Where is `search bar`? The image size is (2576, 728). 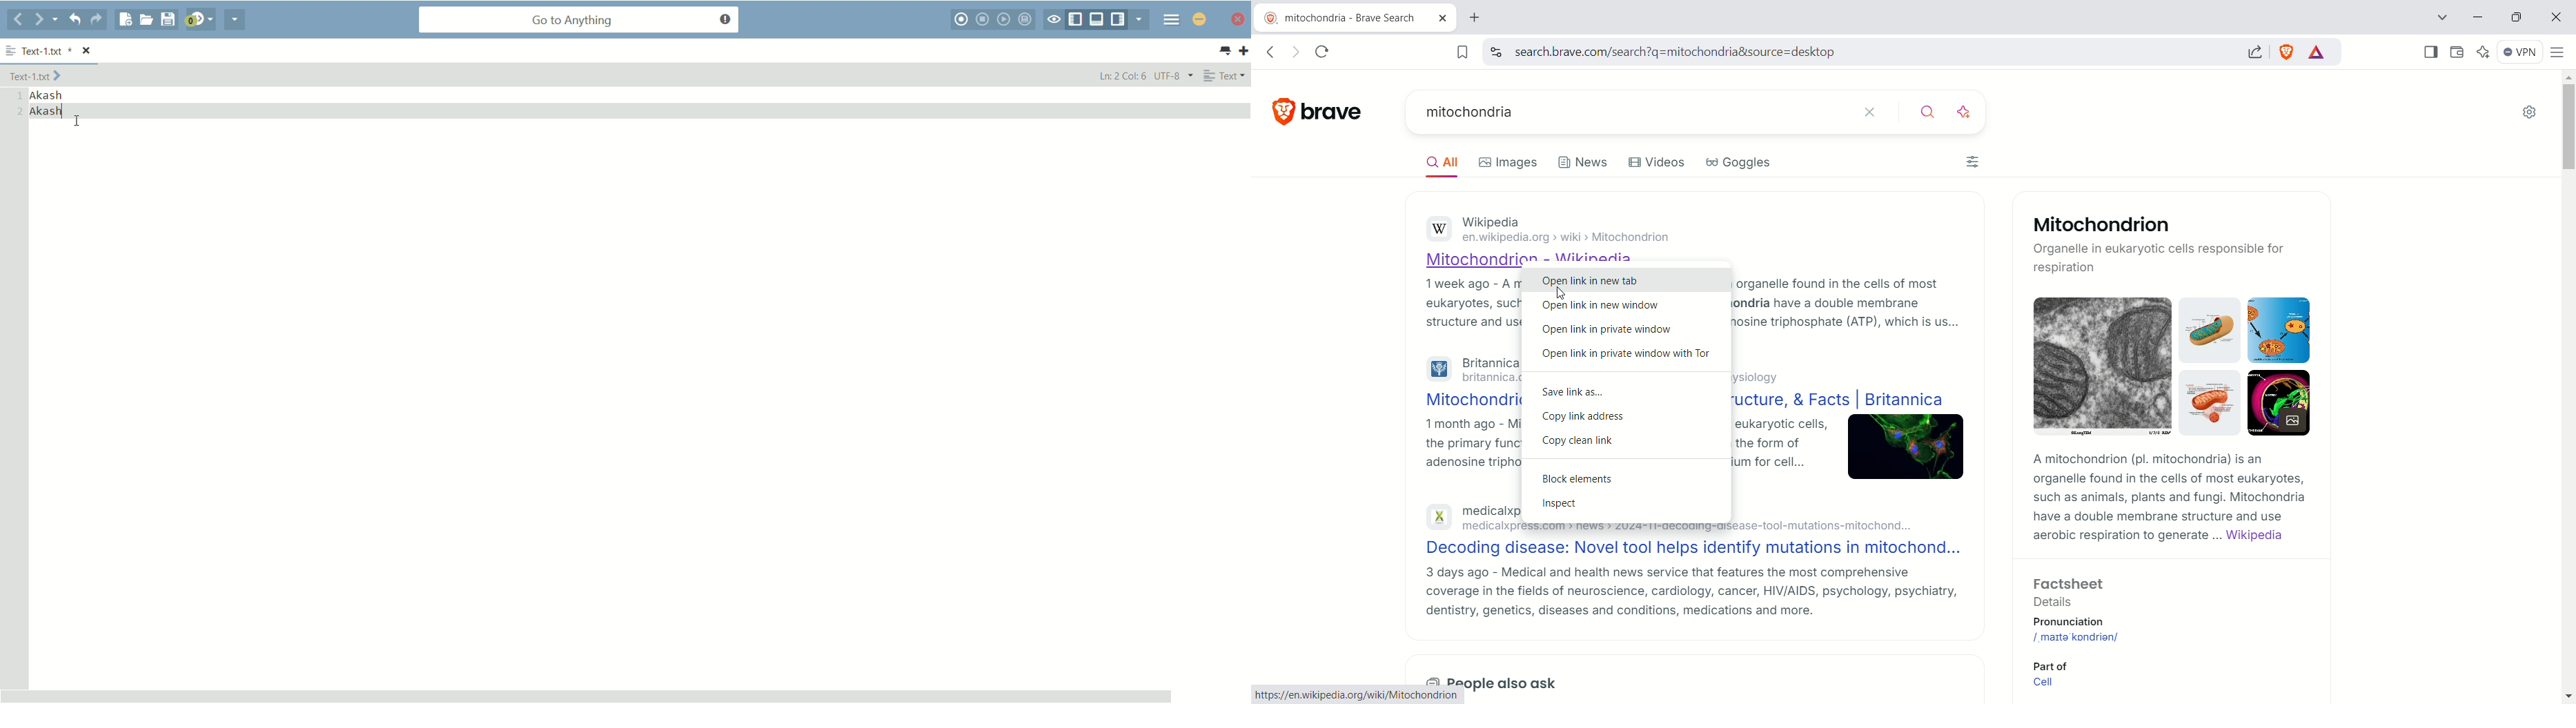
search bar is located at coordinates (1619, 113).